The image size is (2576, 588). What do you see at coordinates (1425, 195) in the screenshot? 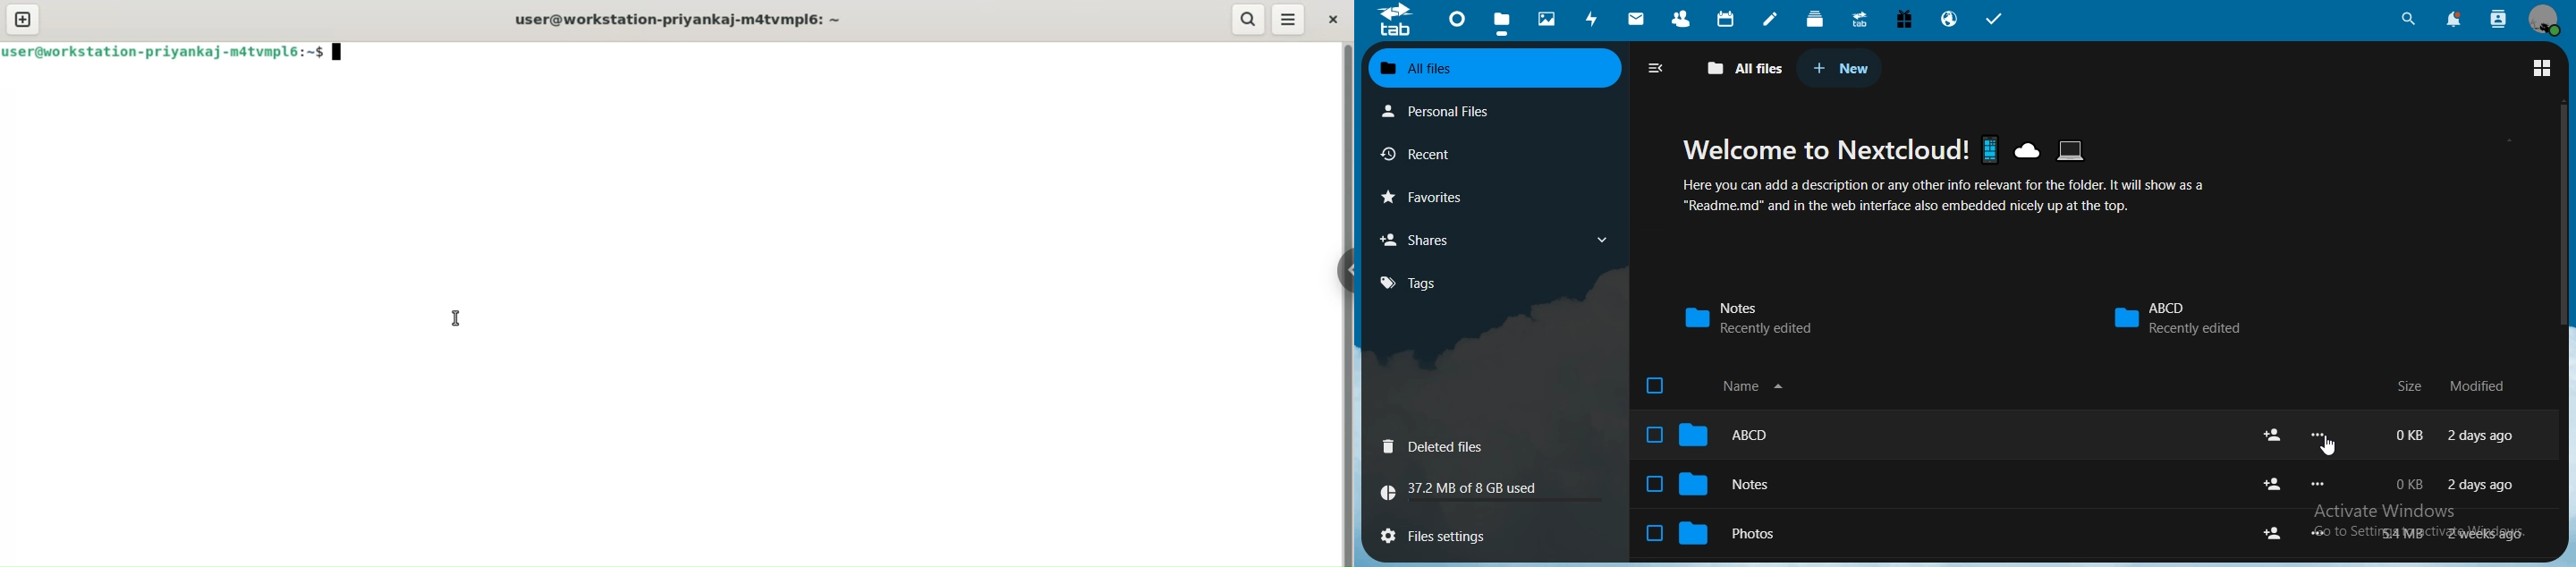
I see `favourites` at bounding box center [1425, 195].